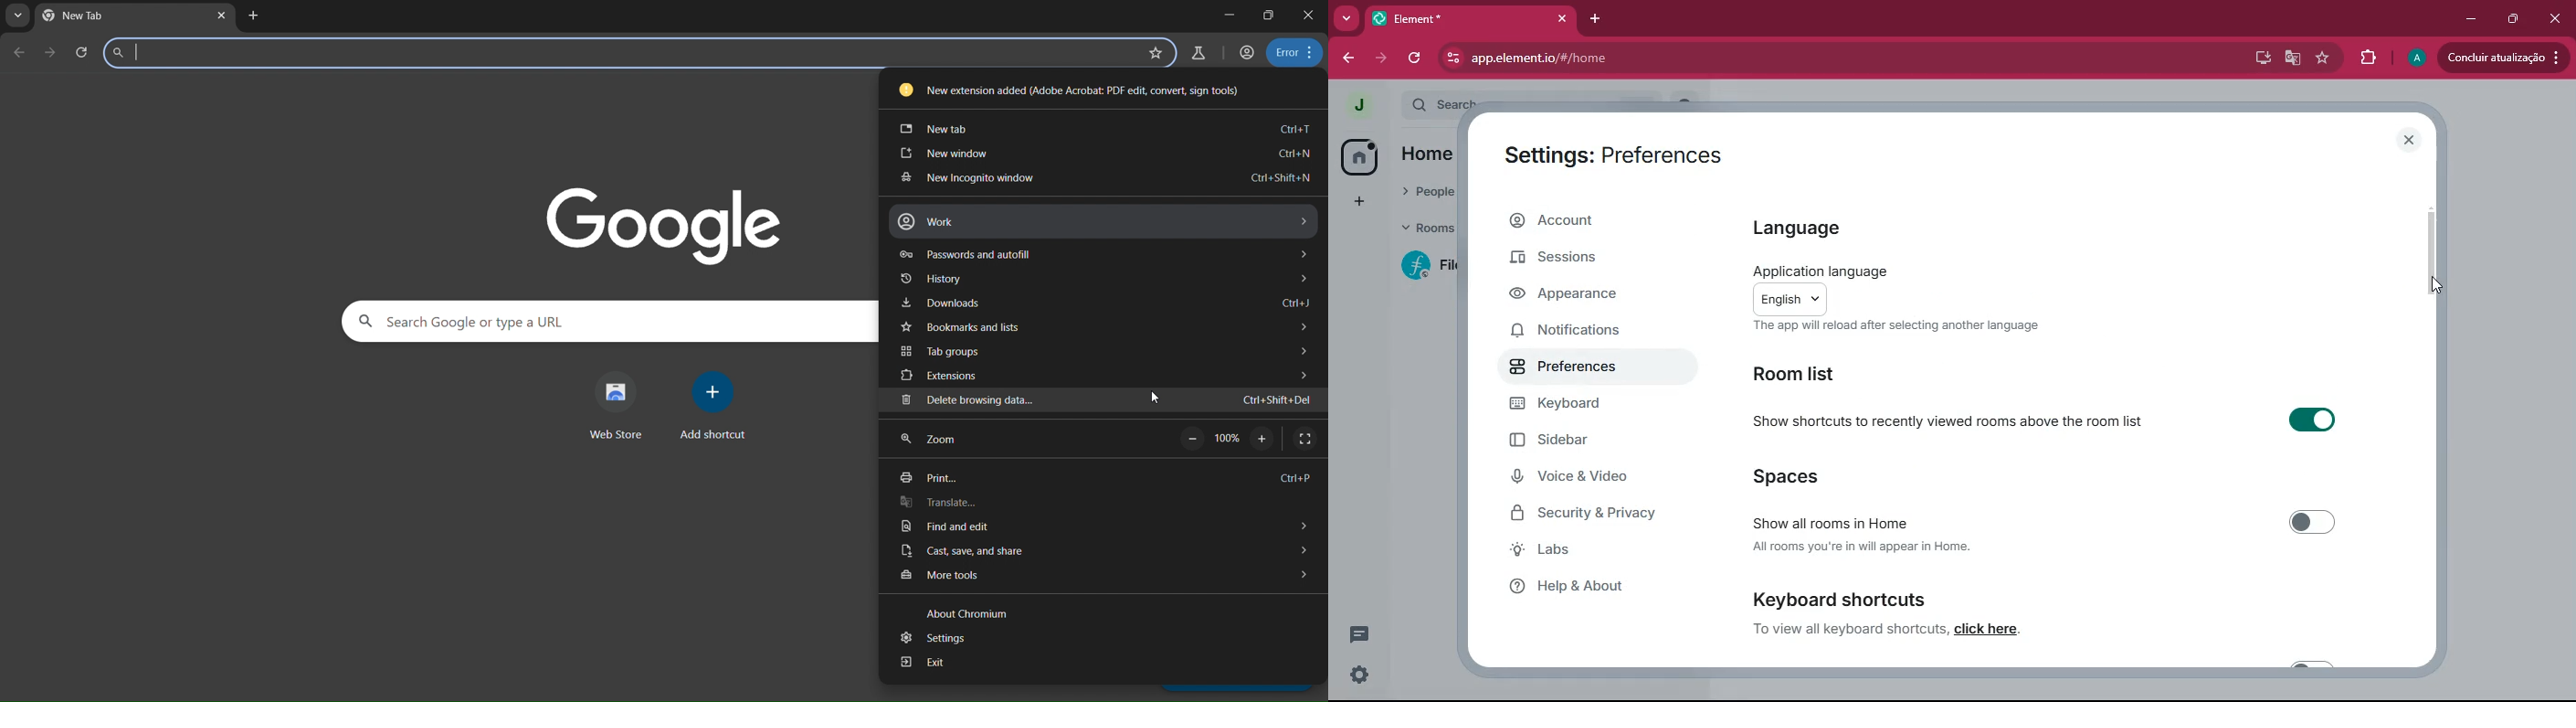 This screenshot has width=2576, height=728. I want to click on favourite, so click(2323, 58).